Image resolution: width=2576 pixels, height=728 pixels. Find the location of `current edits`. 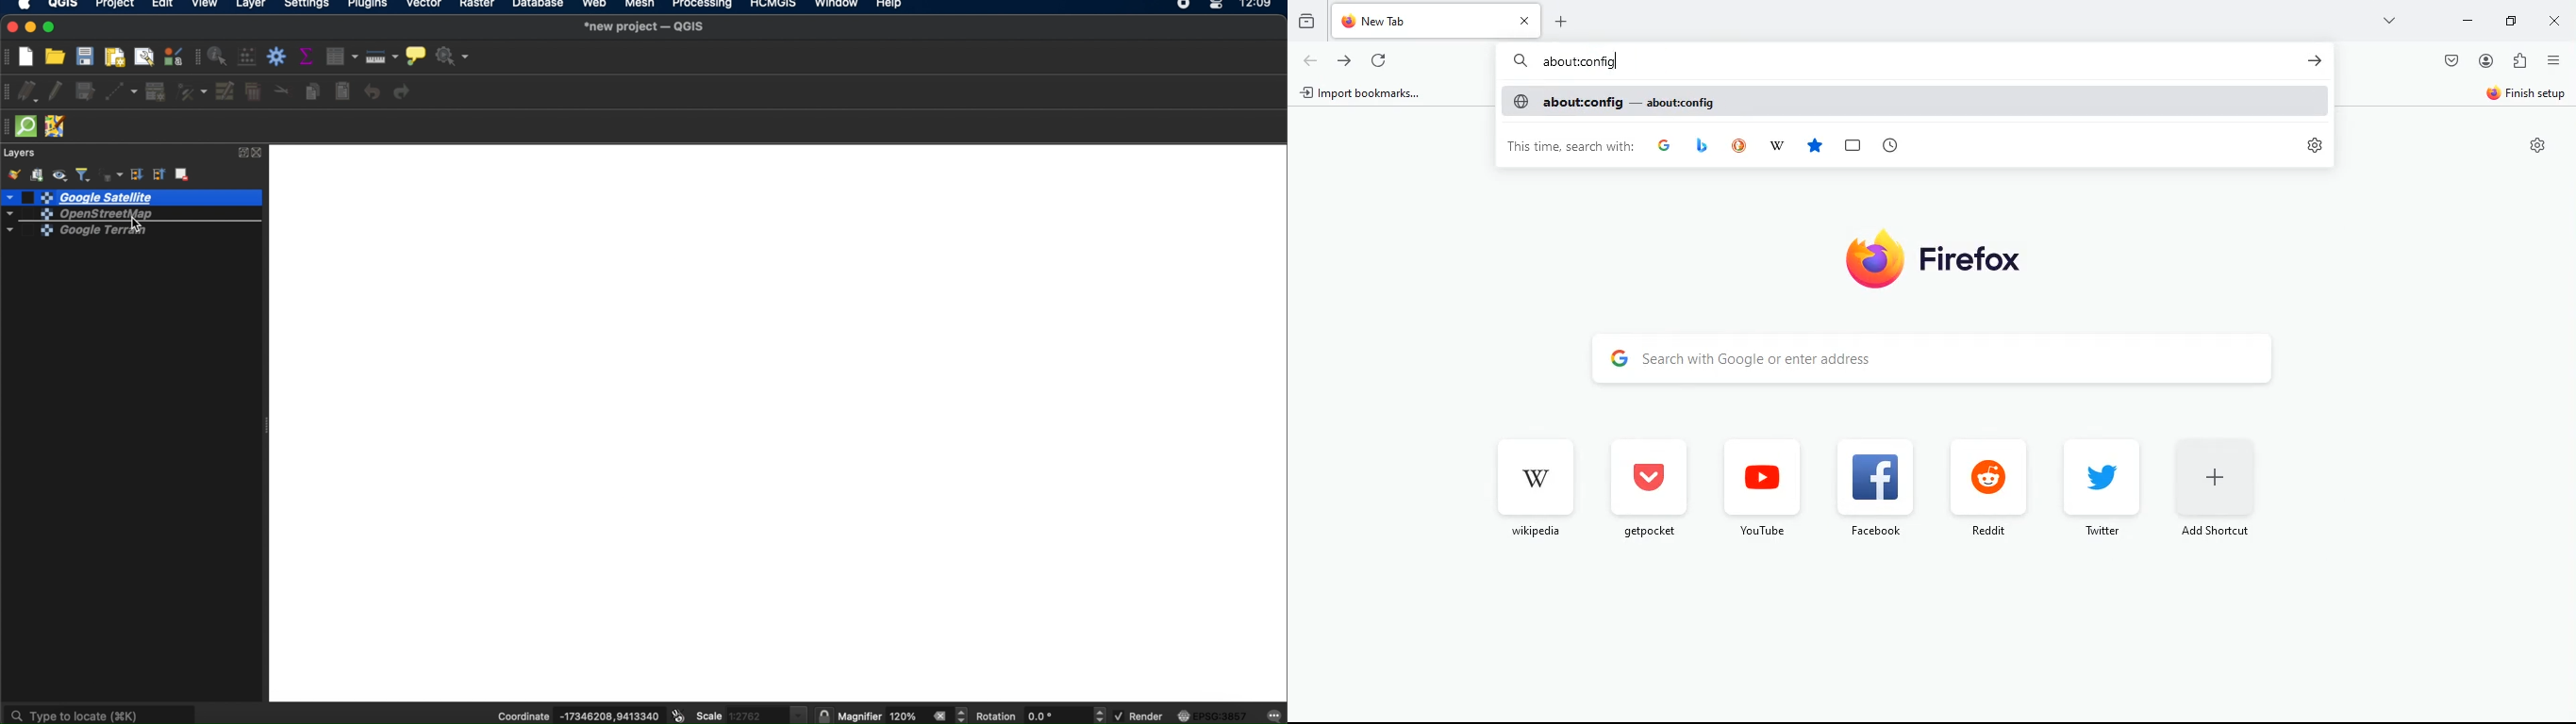

current edits is located at coordinates (32, 93).